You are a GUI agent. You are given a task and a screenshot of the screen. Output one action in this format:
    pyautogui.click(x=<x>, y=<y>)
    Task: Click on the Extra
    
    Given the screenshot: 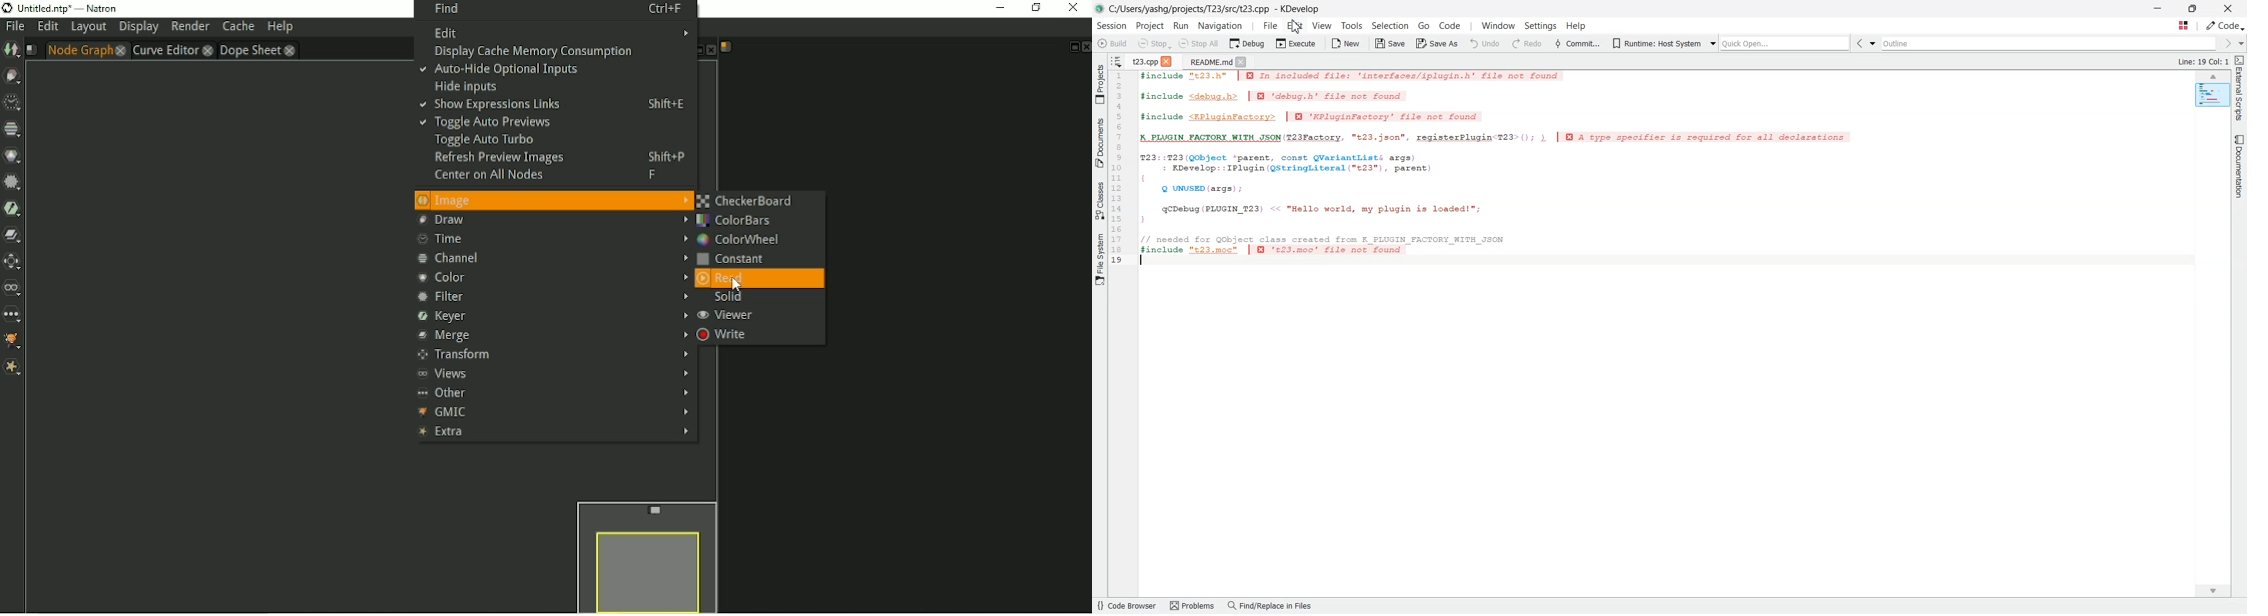 What is the action you would take?
    pyautogui.click(x=553, y=433)
    